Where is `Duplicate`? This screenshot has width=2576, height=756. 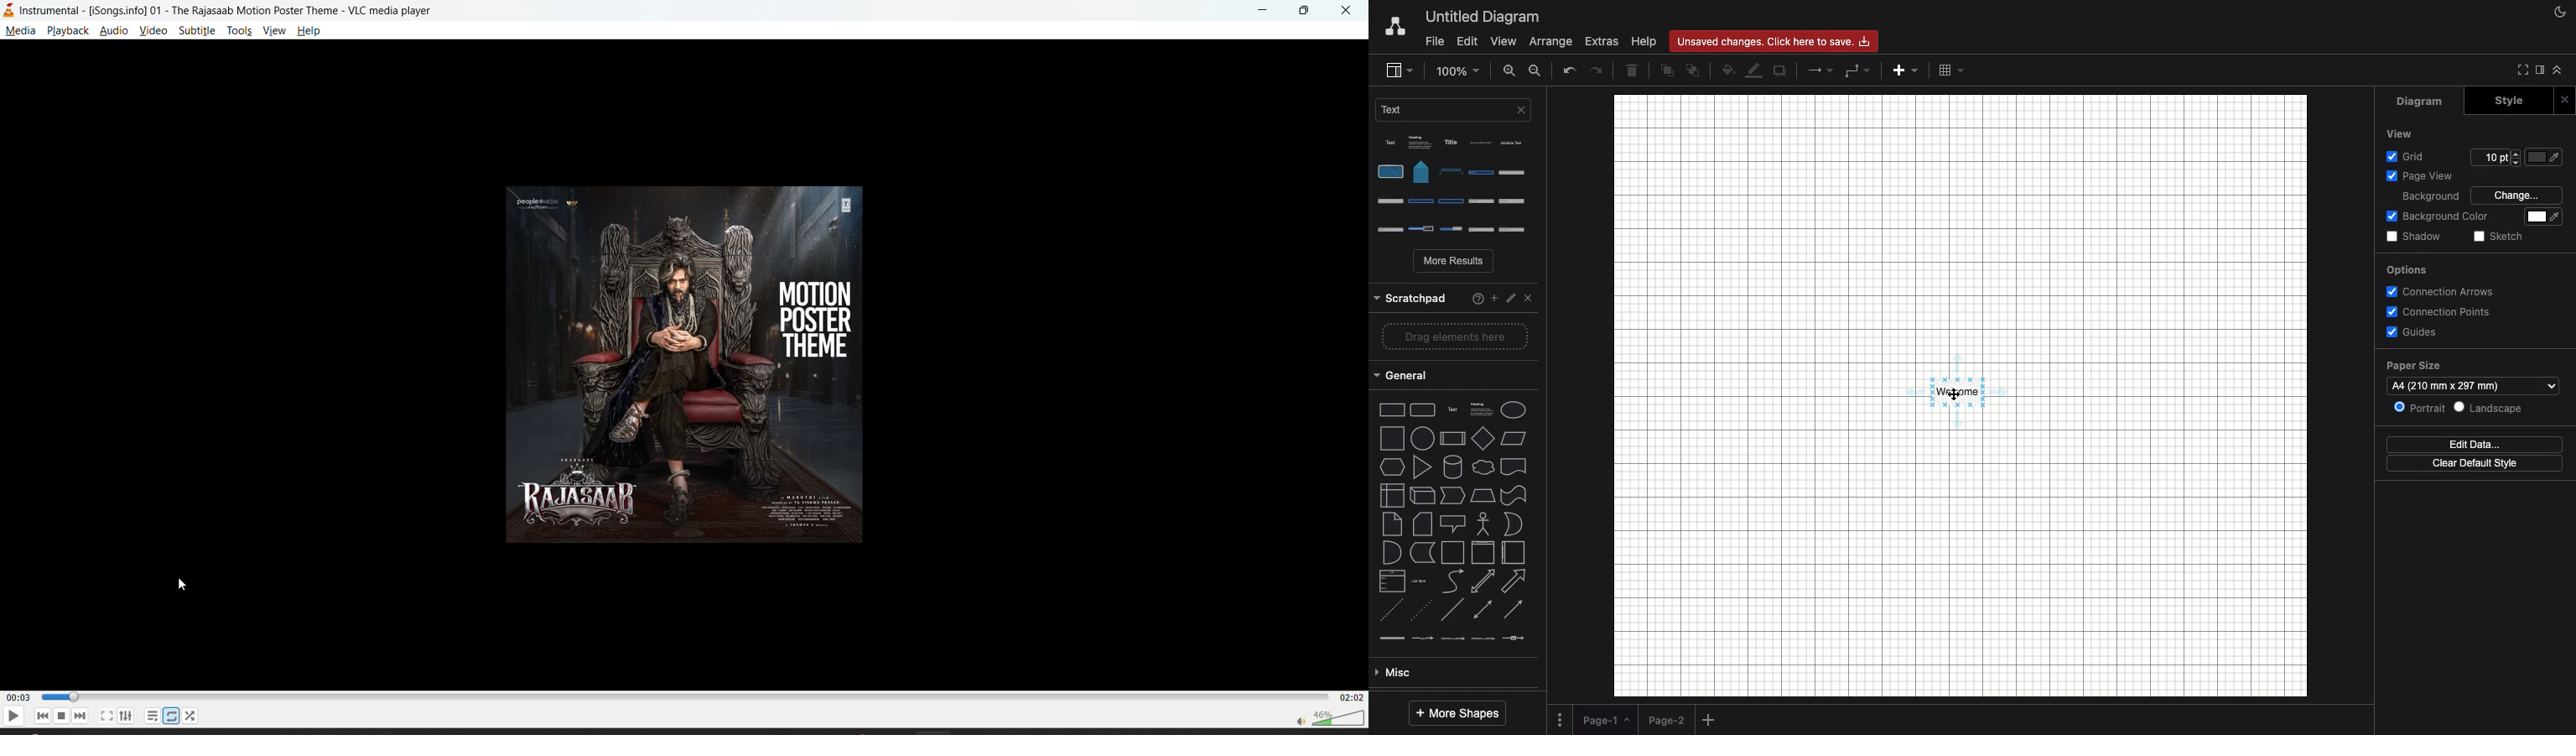 Duplicate is located at coordinates (1781, 71).